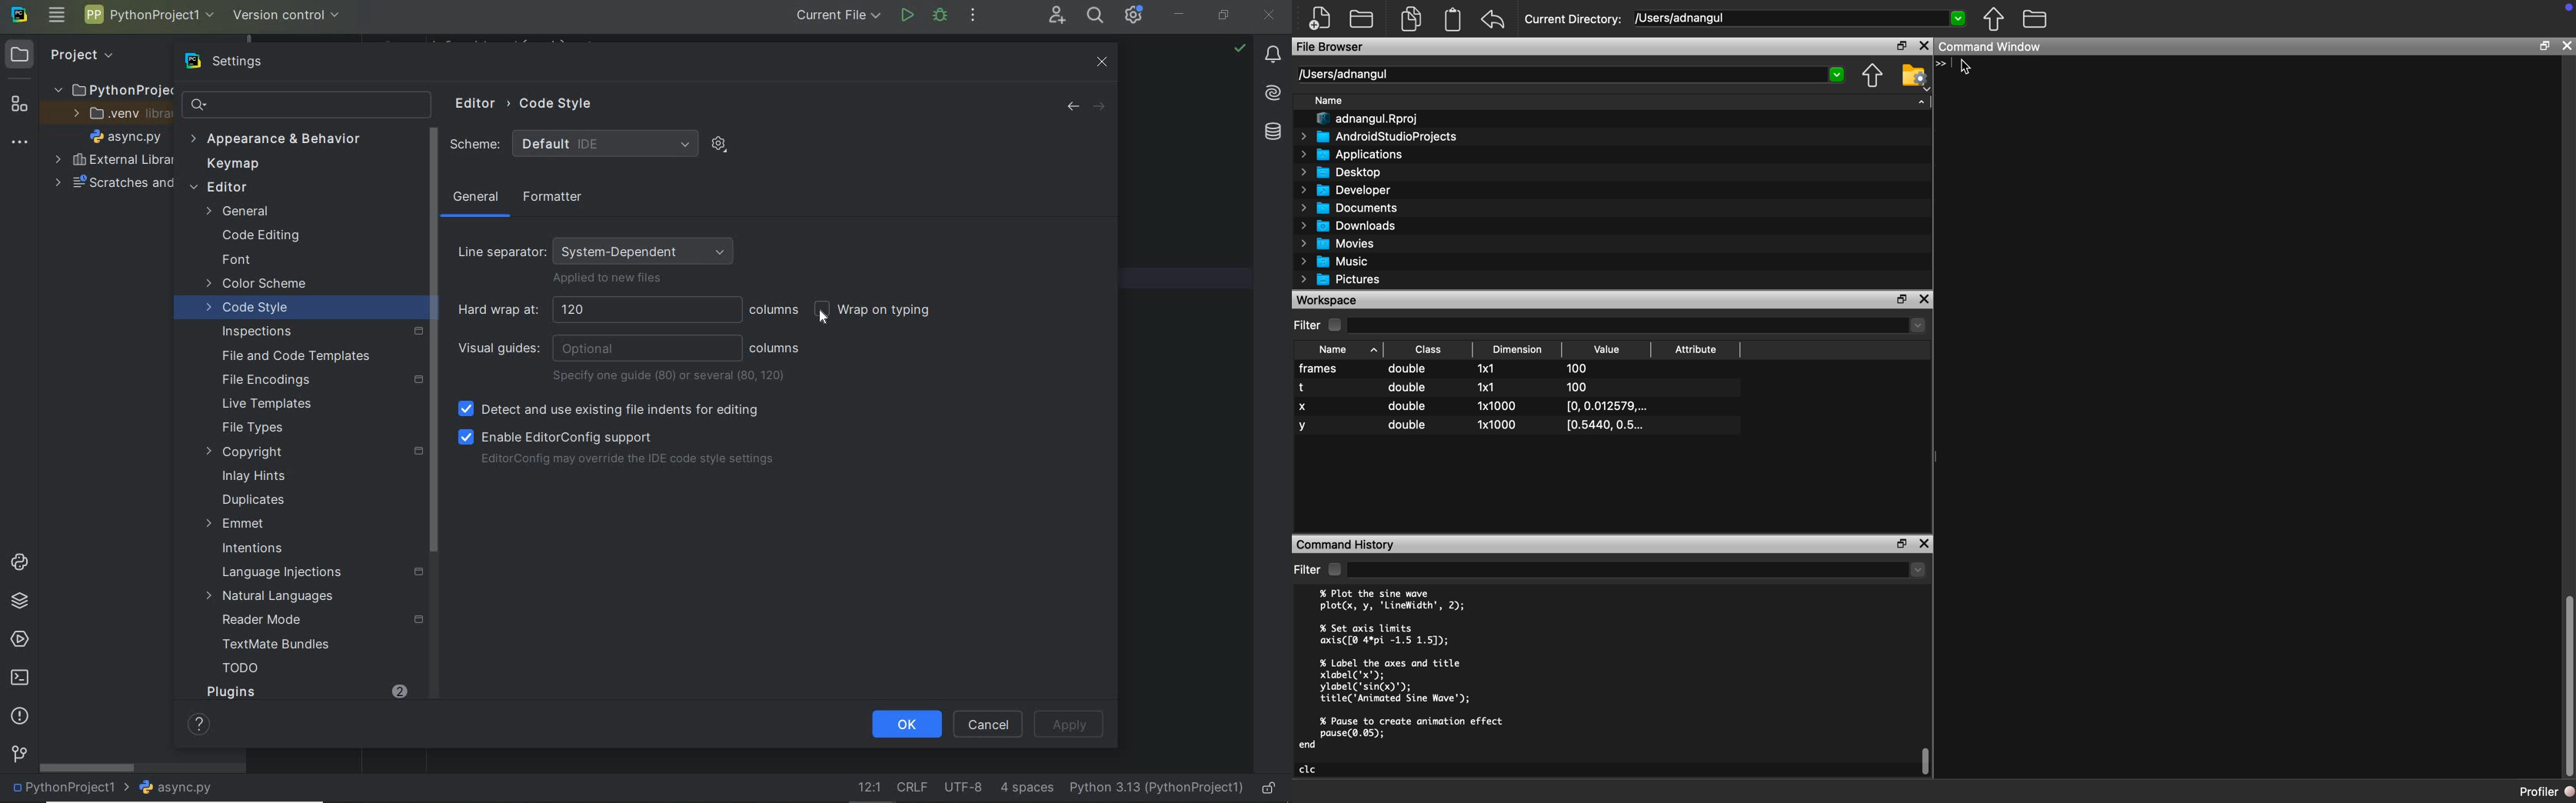  Describe the element at coordinates (1416, 672) in the screenshot. I see `% Plot the sine wave
plot(x, y, 'LineWidth', 2);
% Set axis limits
axis([@ 4*pi -1.5 1.5]);
% Label the axes and title
xlabel('x");
ylabel('sin(x)");
title('Animated Sine Wave');
% Pause to create animation effect
pause(0.05);

end` at that location.